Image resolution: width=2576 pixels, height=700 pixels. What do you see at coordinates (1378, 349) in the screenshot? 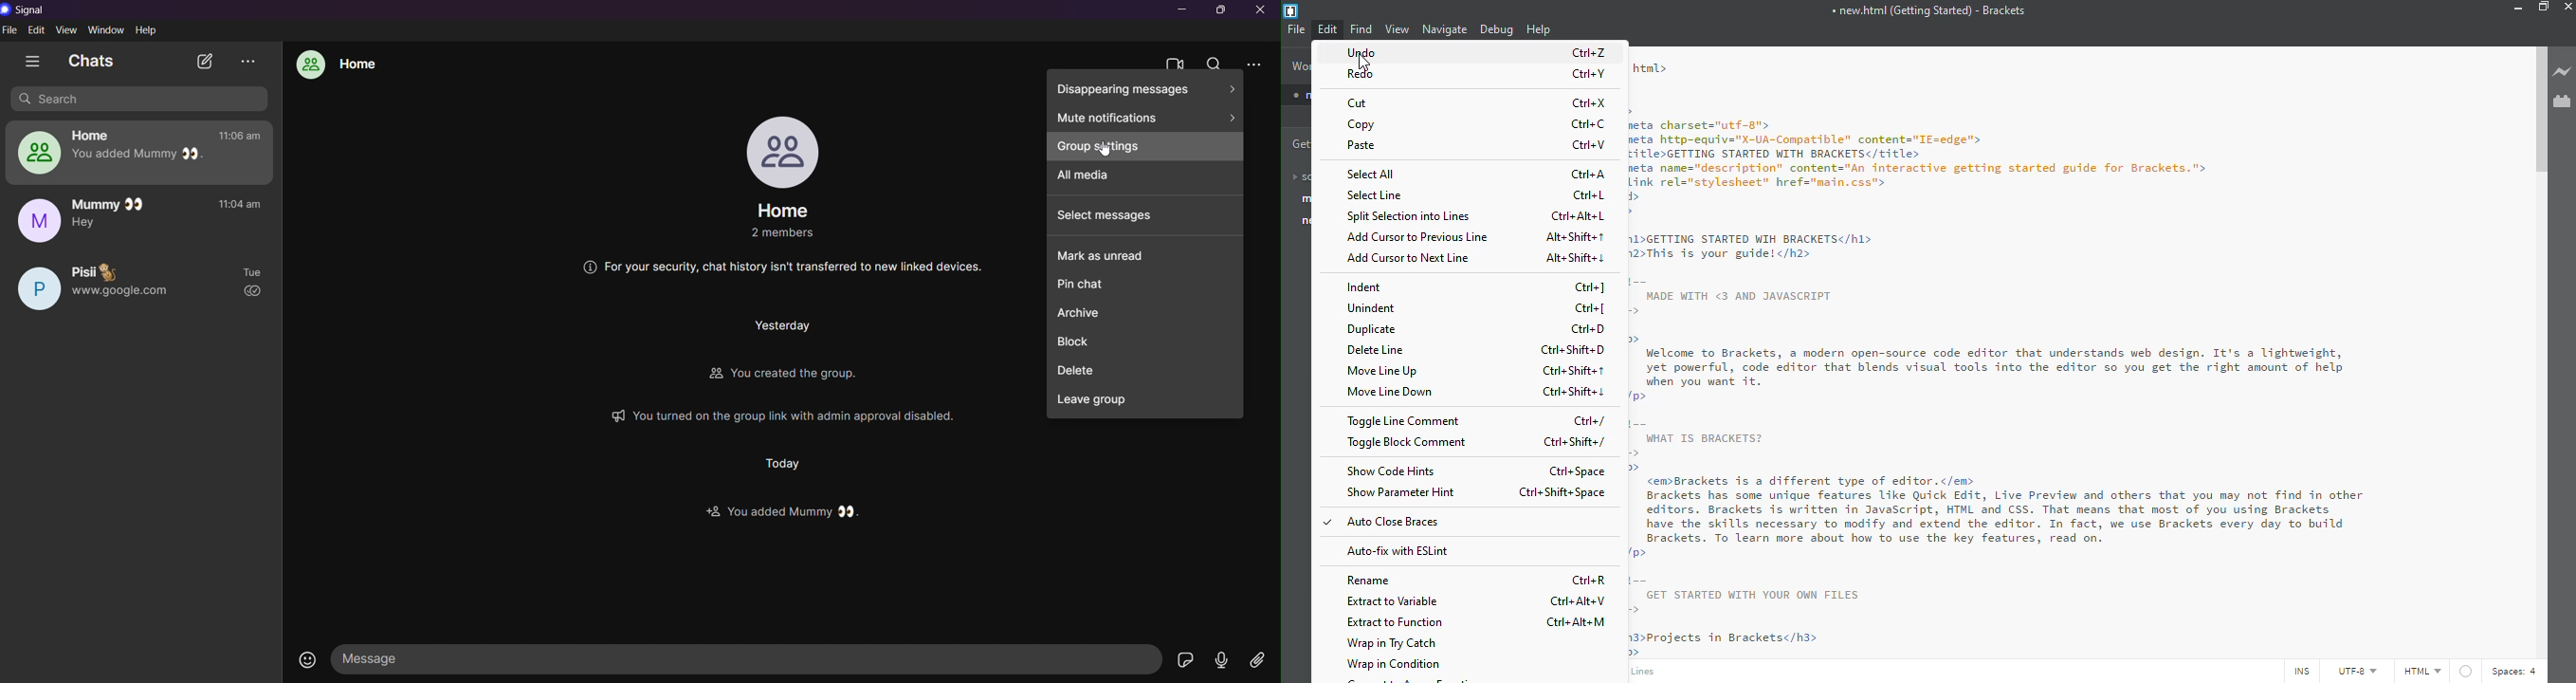
I see `delete line` at bounding box center [1378, 349].